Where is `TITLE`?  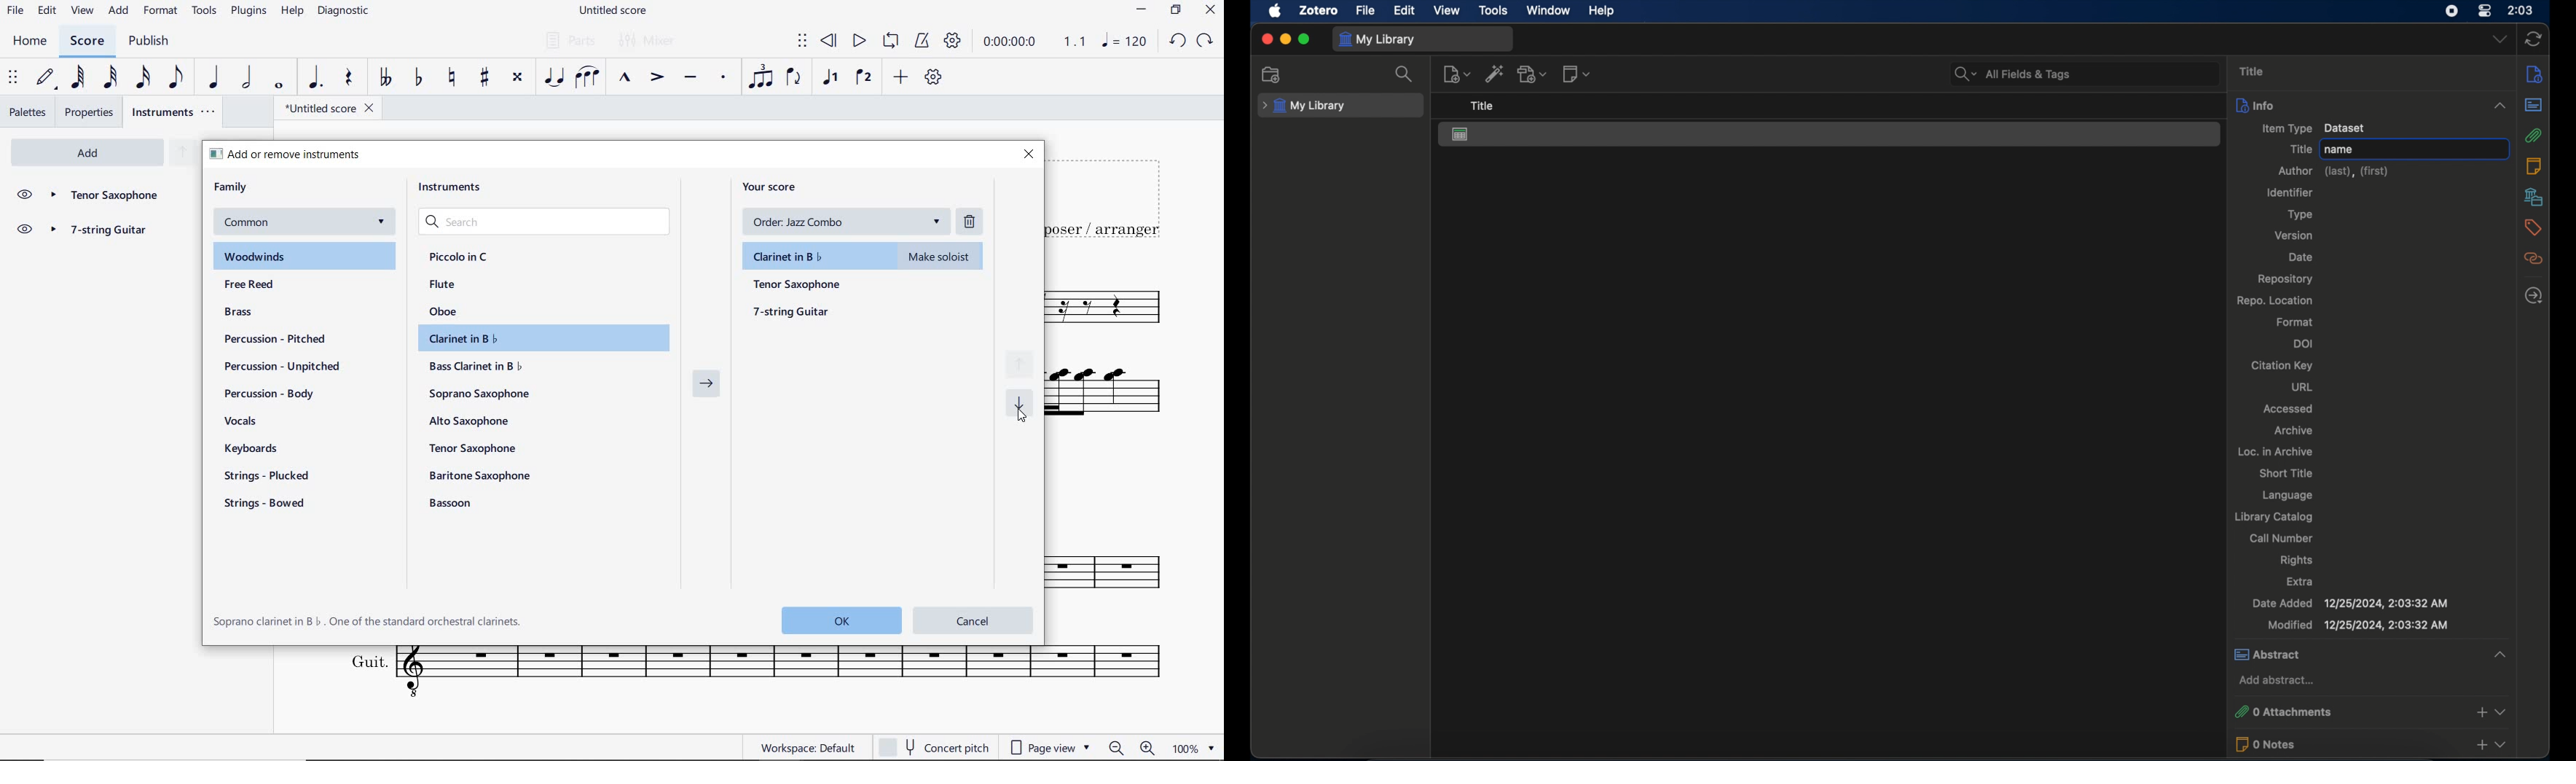
TITLE is located at coordinates (1111, 198).